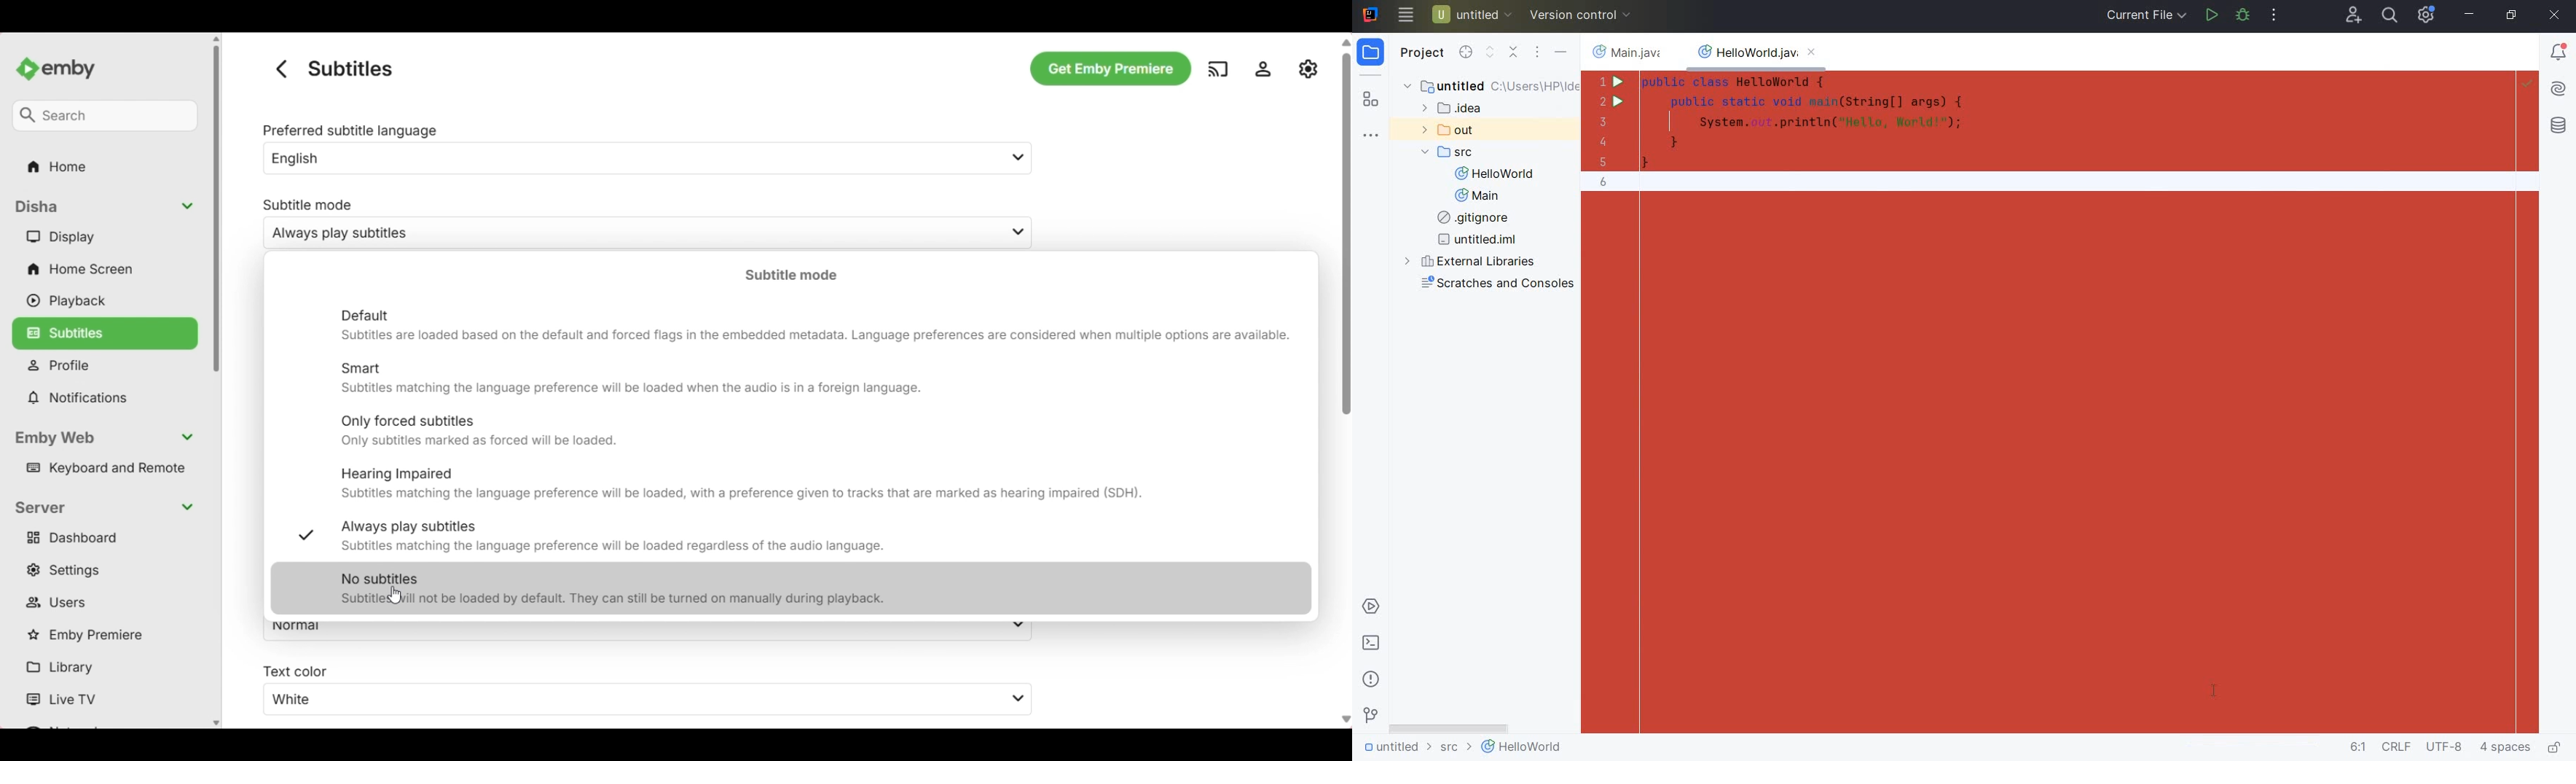 This screenshot has width=2576, height=784. I want to click on Smart option and its description, so click(815, 378).